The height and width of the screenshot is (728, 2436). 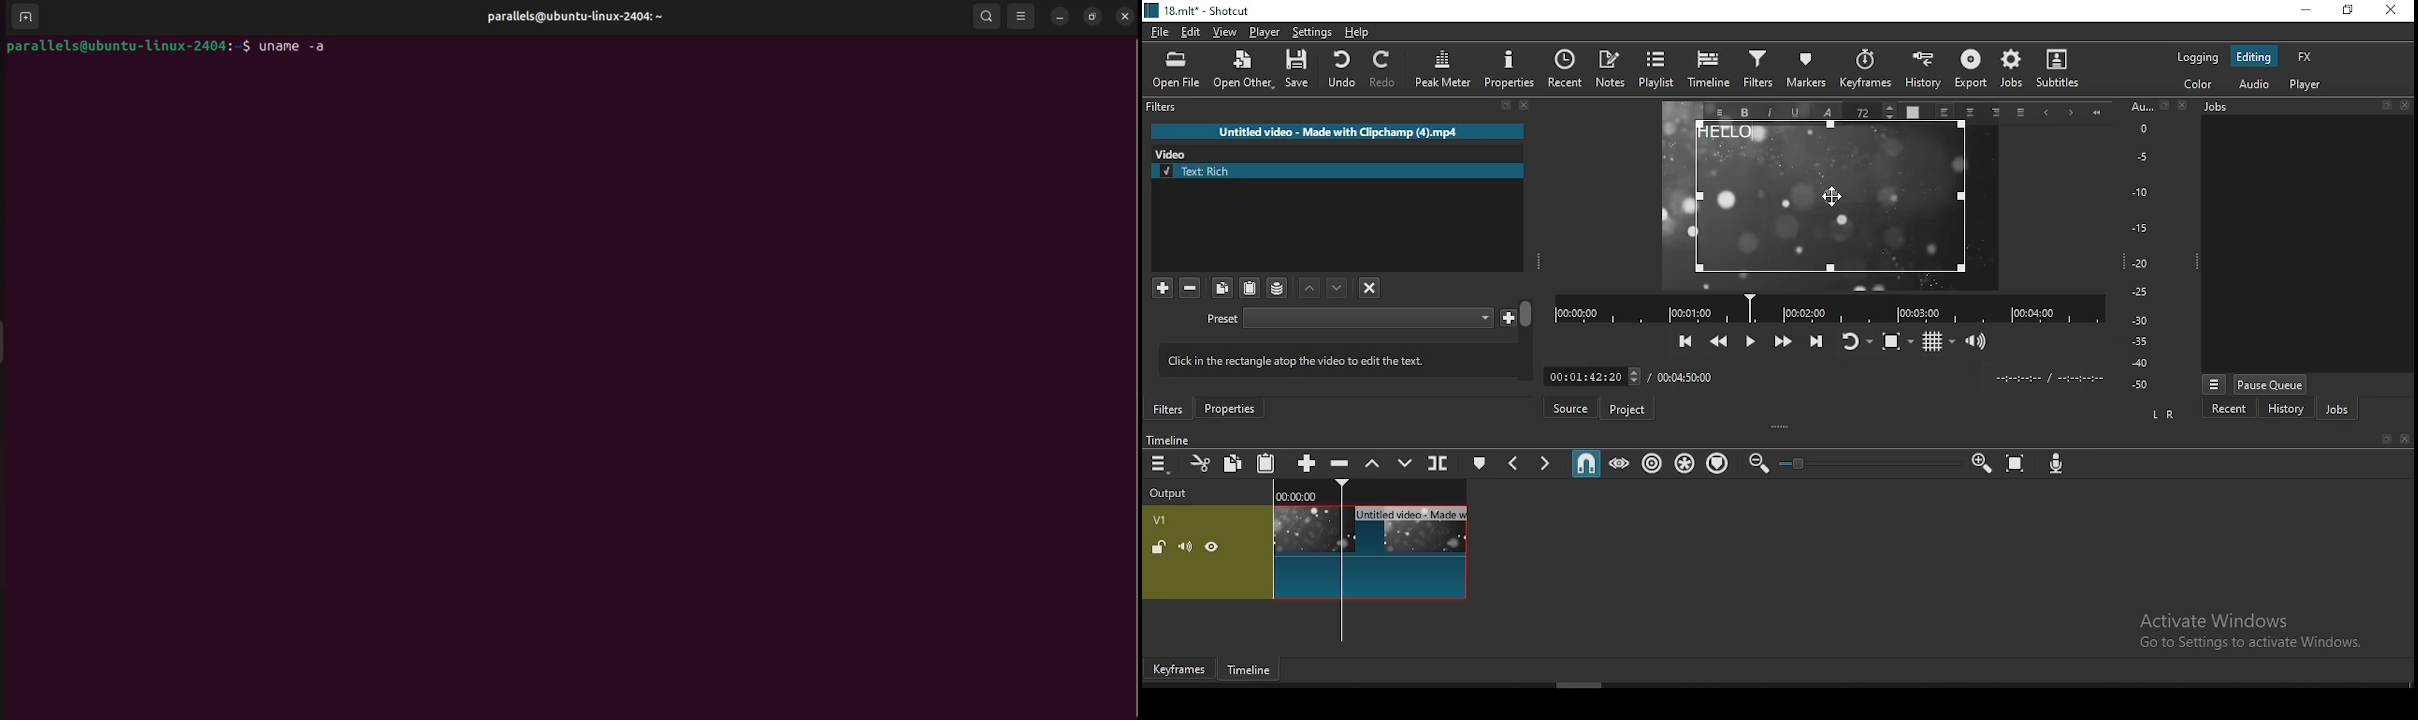 What do you see at coordinates (1685, 463) in the screenshot?
I see `ripple all tracks` at bounding box center [1685, 463].